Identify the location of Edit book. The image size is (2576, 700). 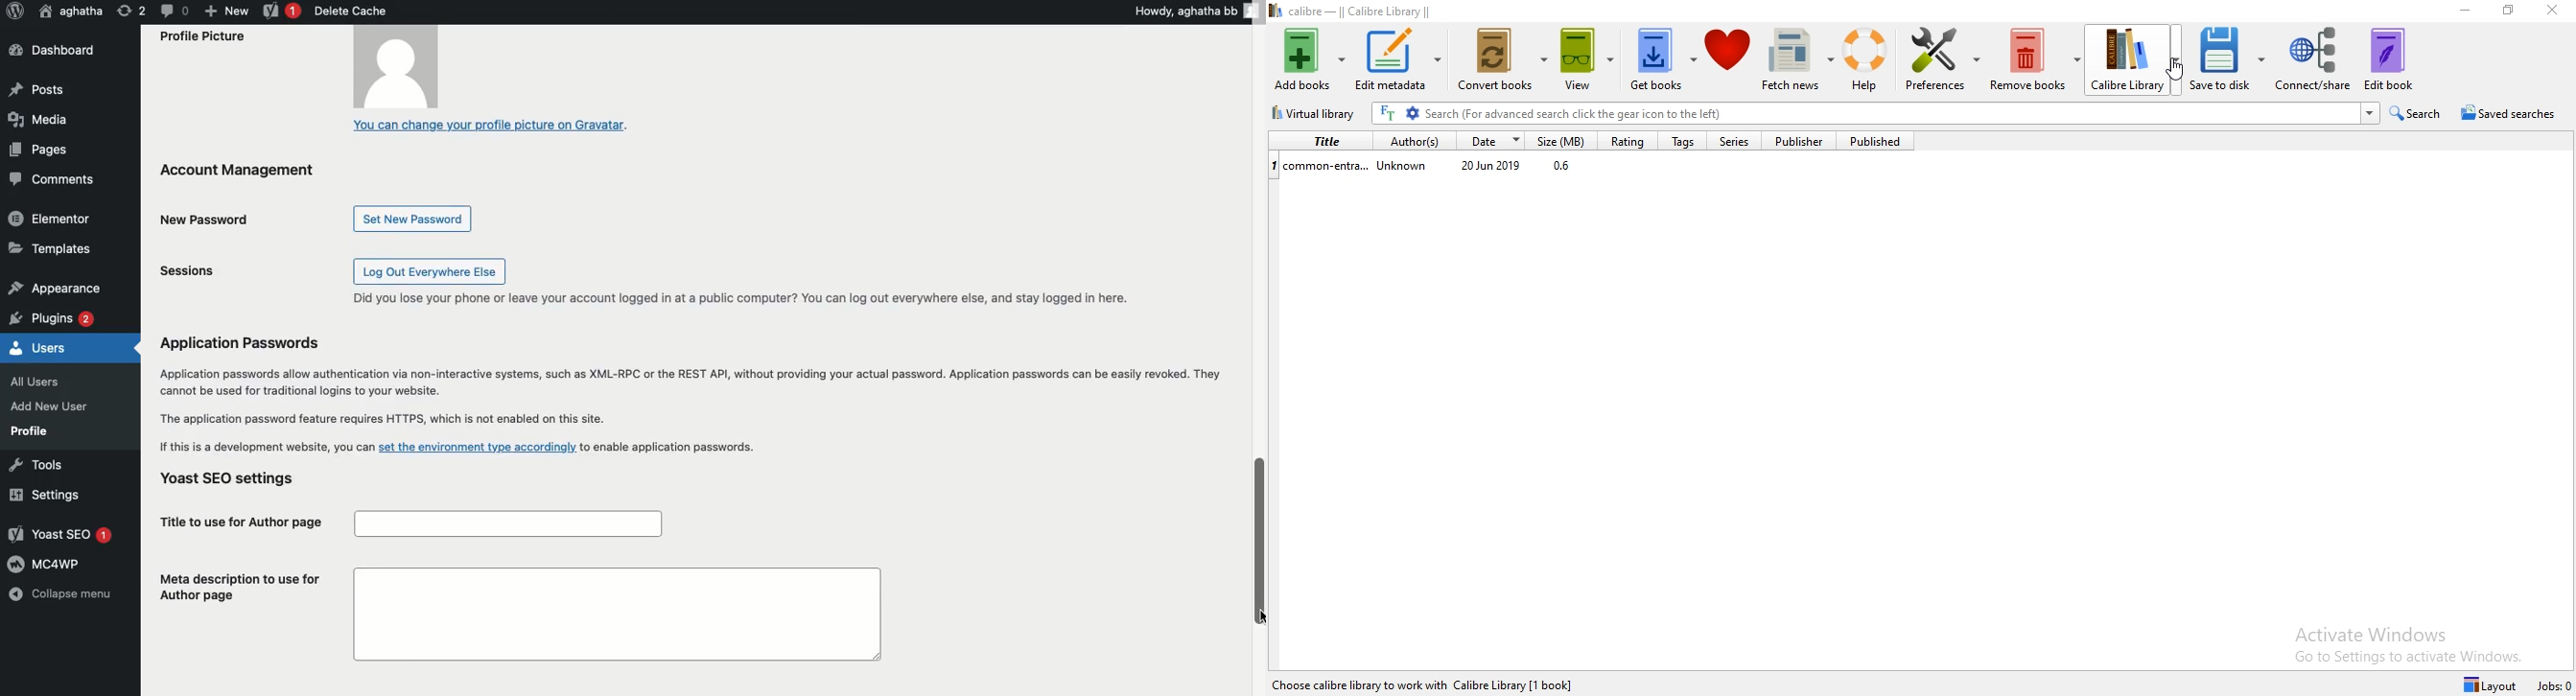
(2399, 58).